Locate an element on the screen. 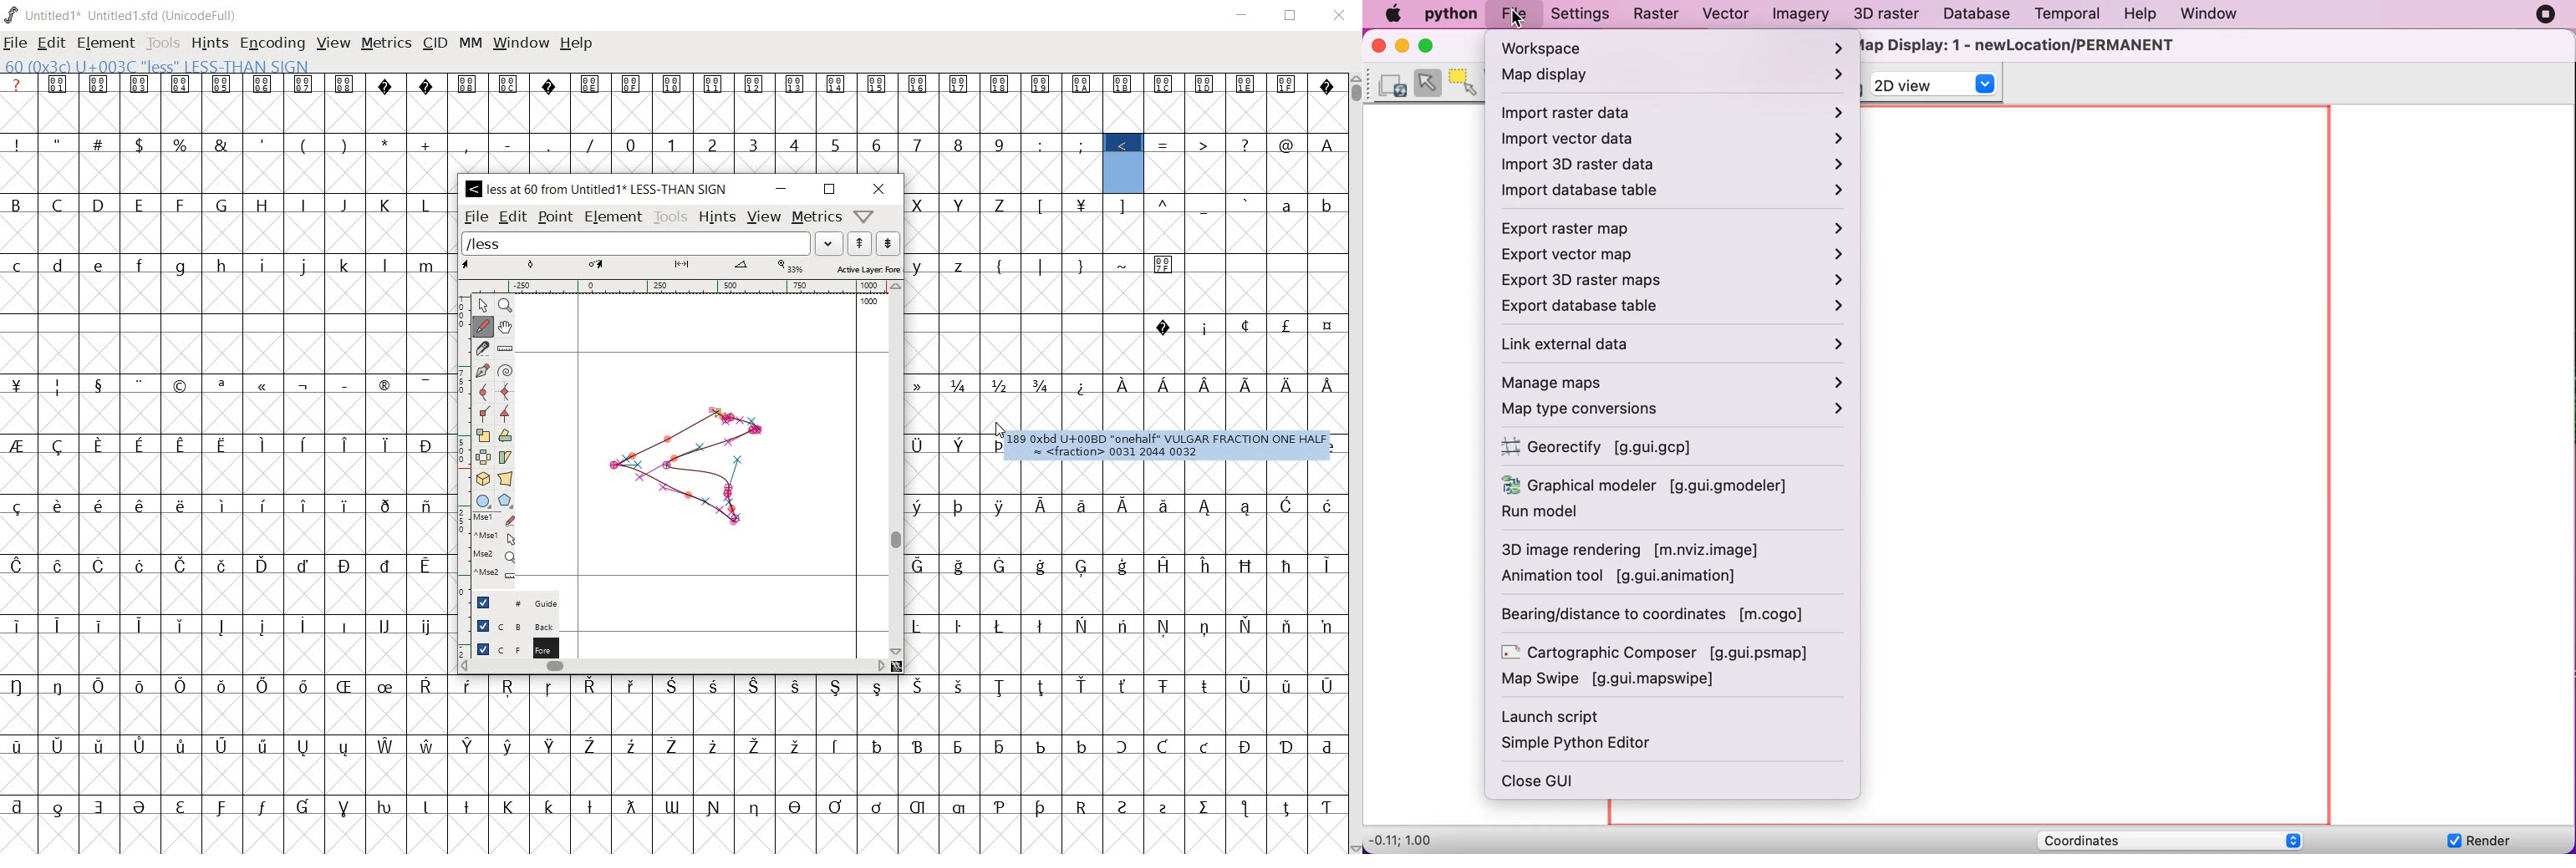 Image resolution: width=2576 pixels, height=868 pixels. empty cells is located at coordinates (1117, 413).